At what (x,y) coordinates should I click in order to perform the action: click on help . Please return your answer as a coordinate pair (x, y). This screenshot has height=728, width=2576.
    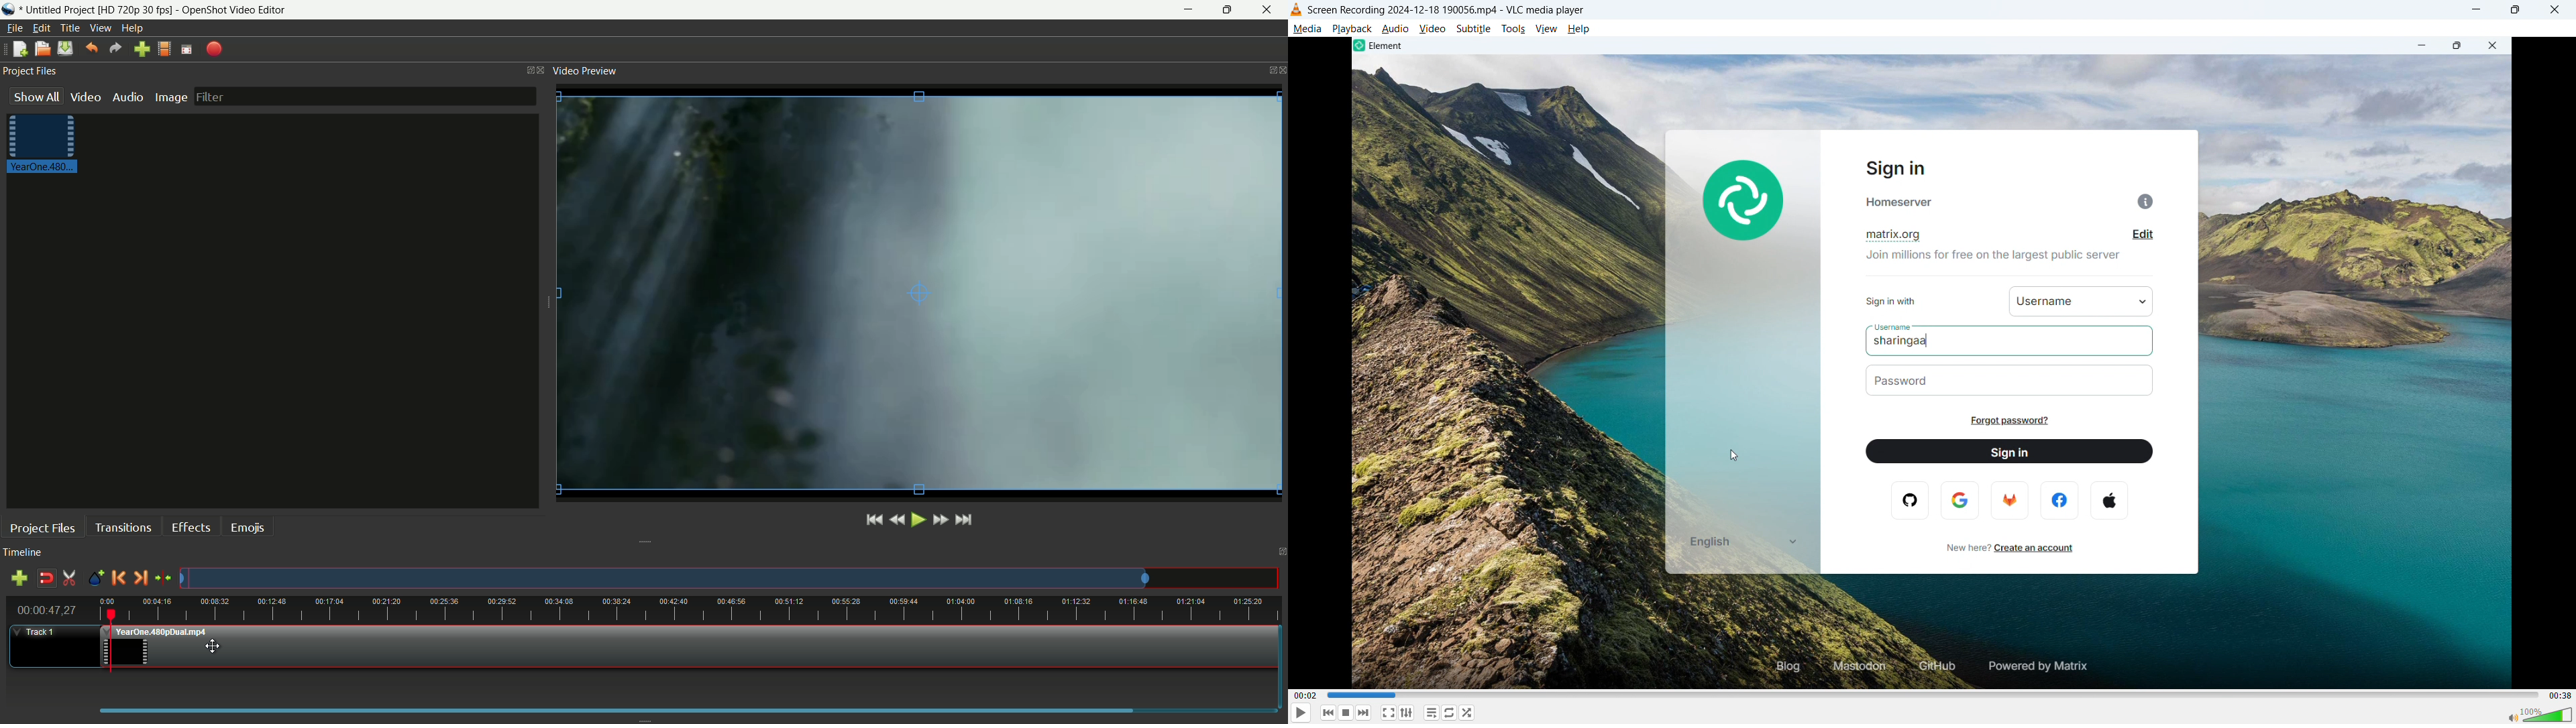
    Looking at the image, I should click on (1579, 29).